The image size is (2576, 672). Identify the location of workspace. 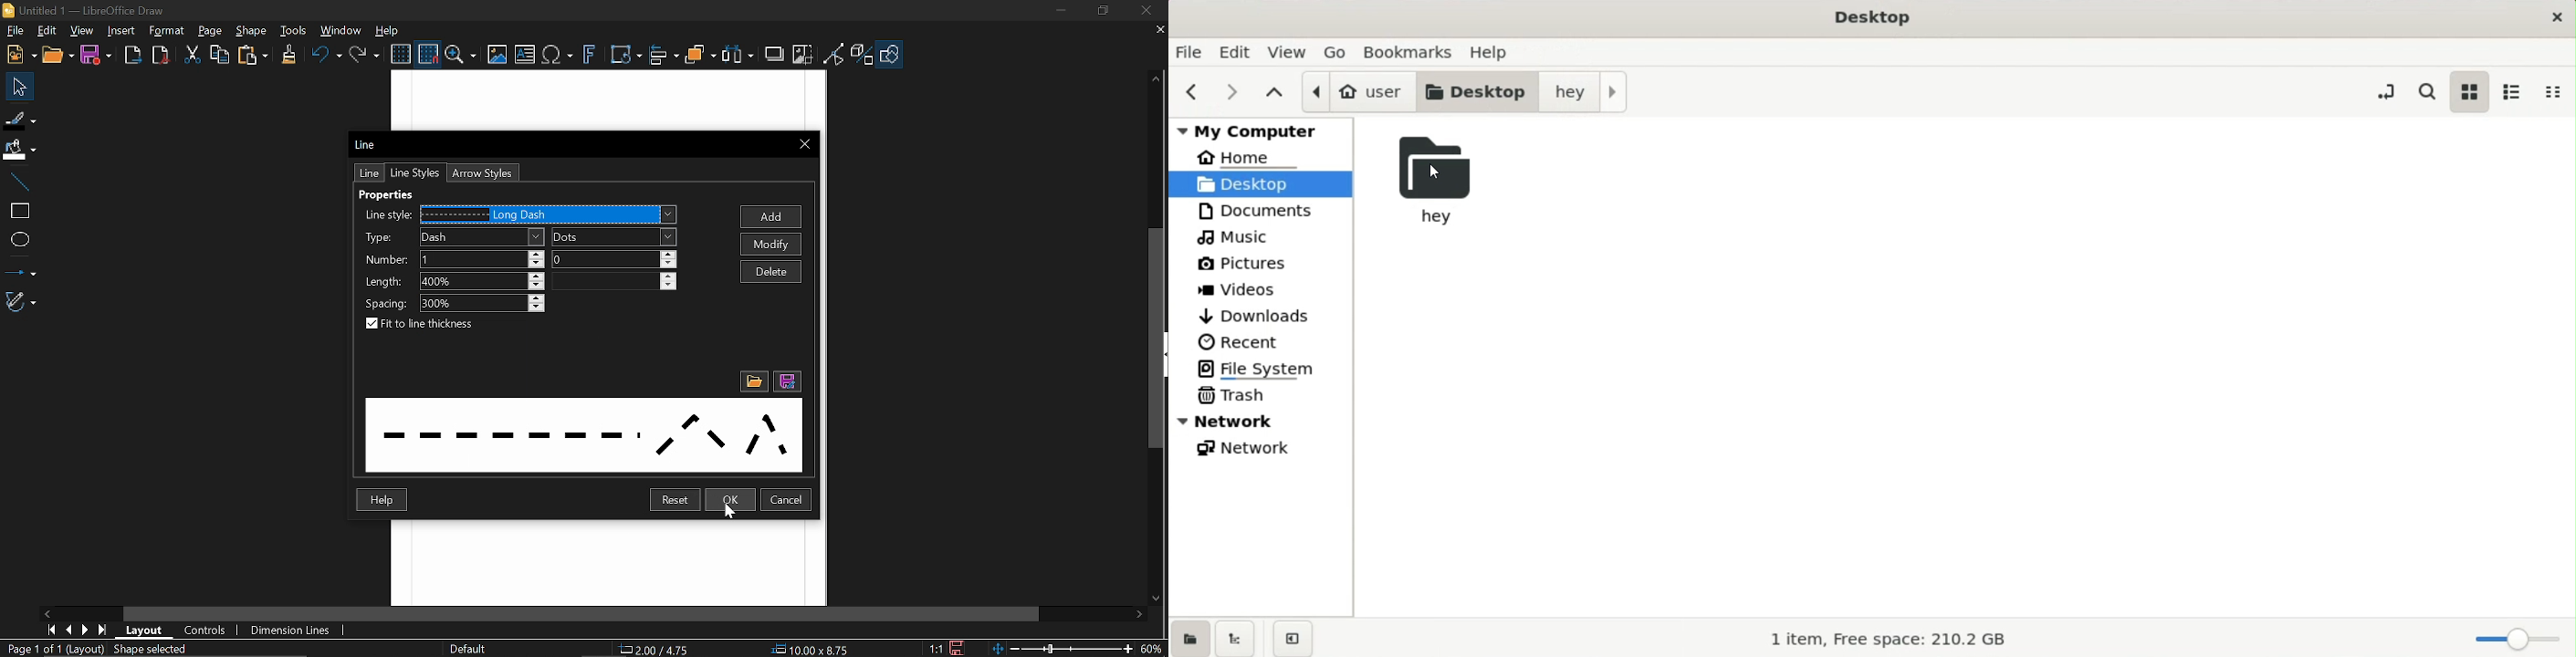
(611, 566).